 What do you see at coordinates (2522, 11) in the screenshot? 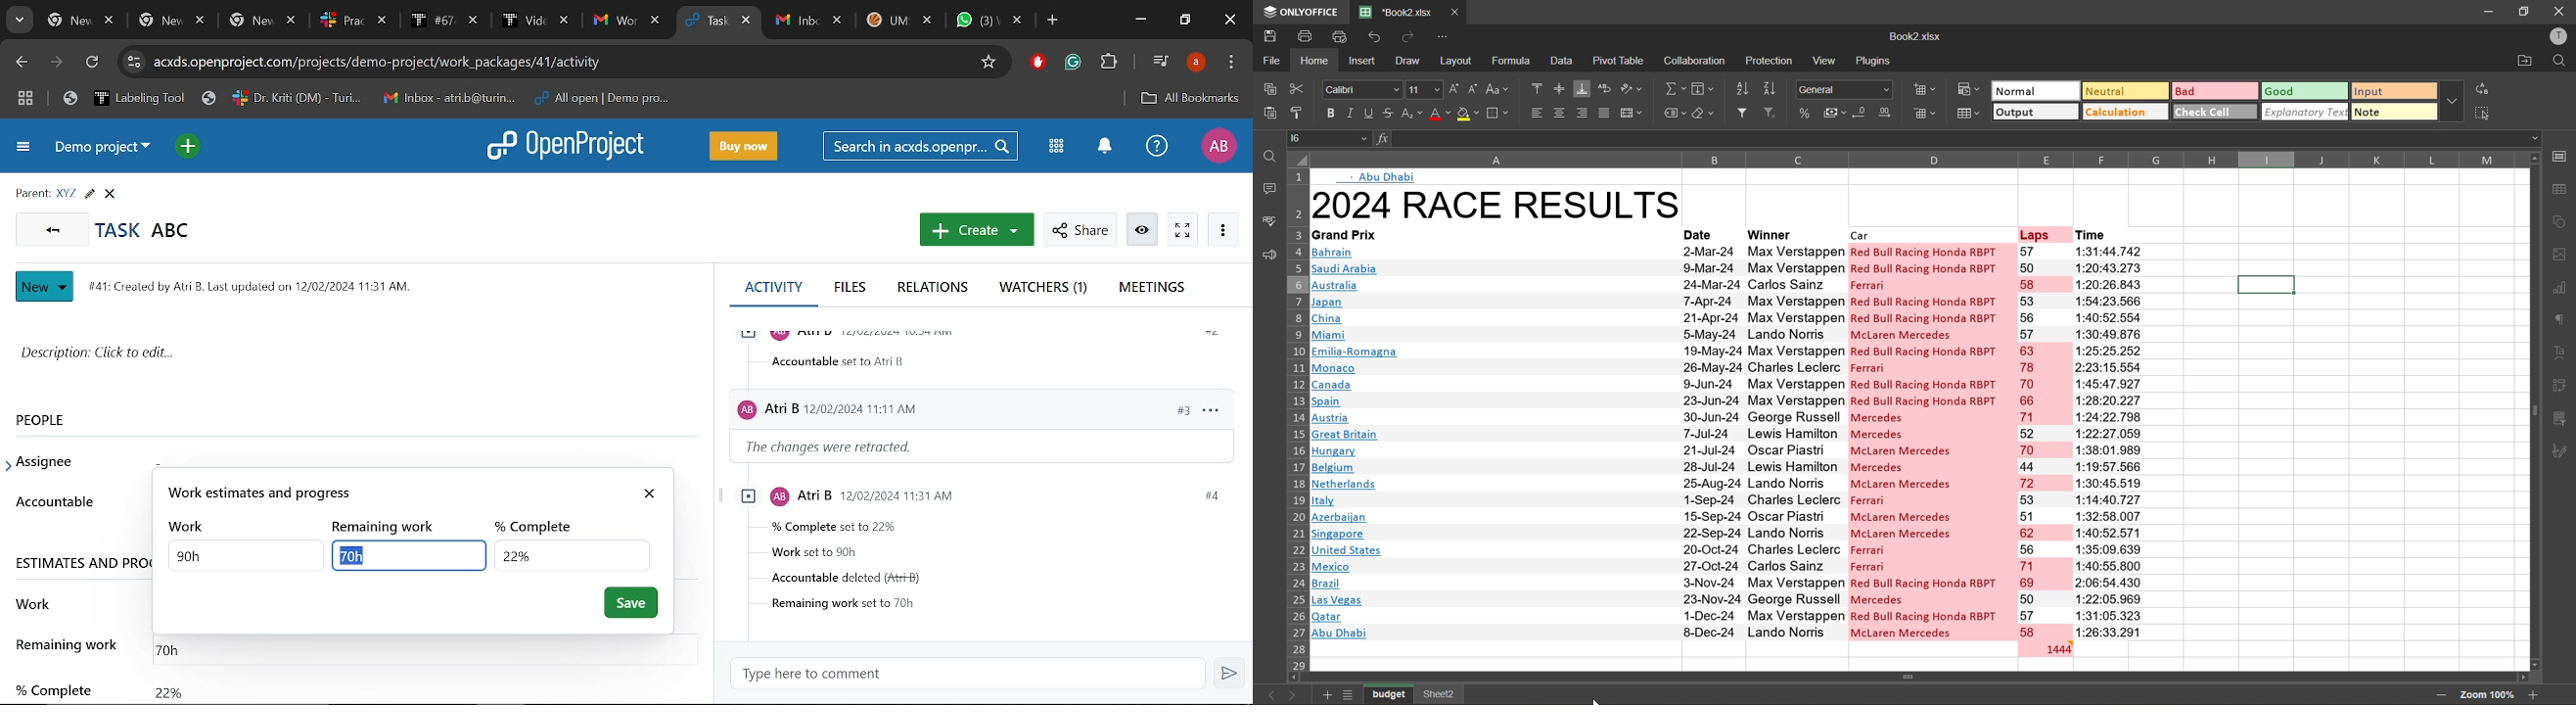
I see `maximize` at bounding box center [2522, 11].